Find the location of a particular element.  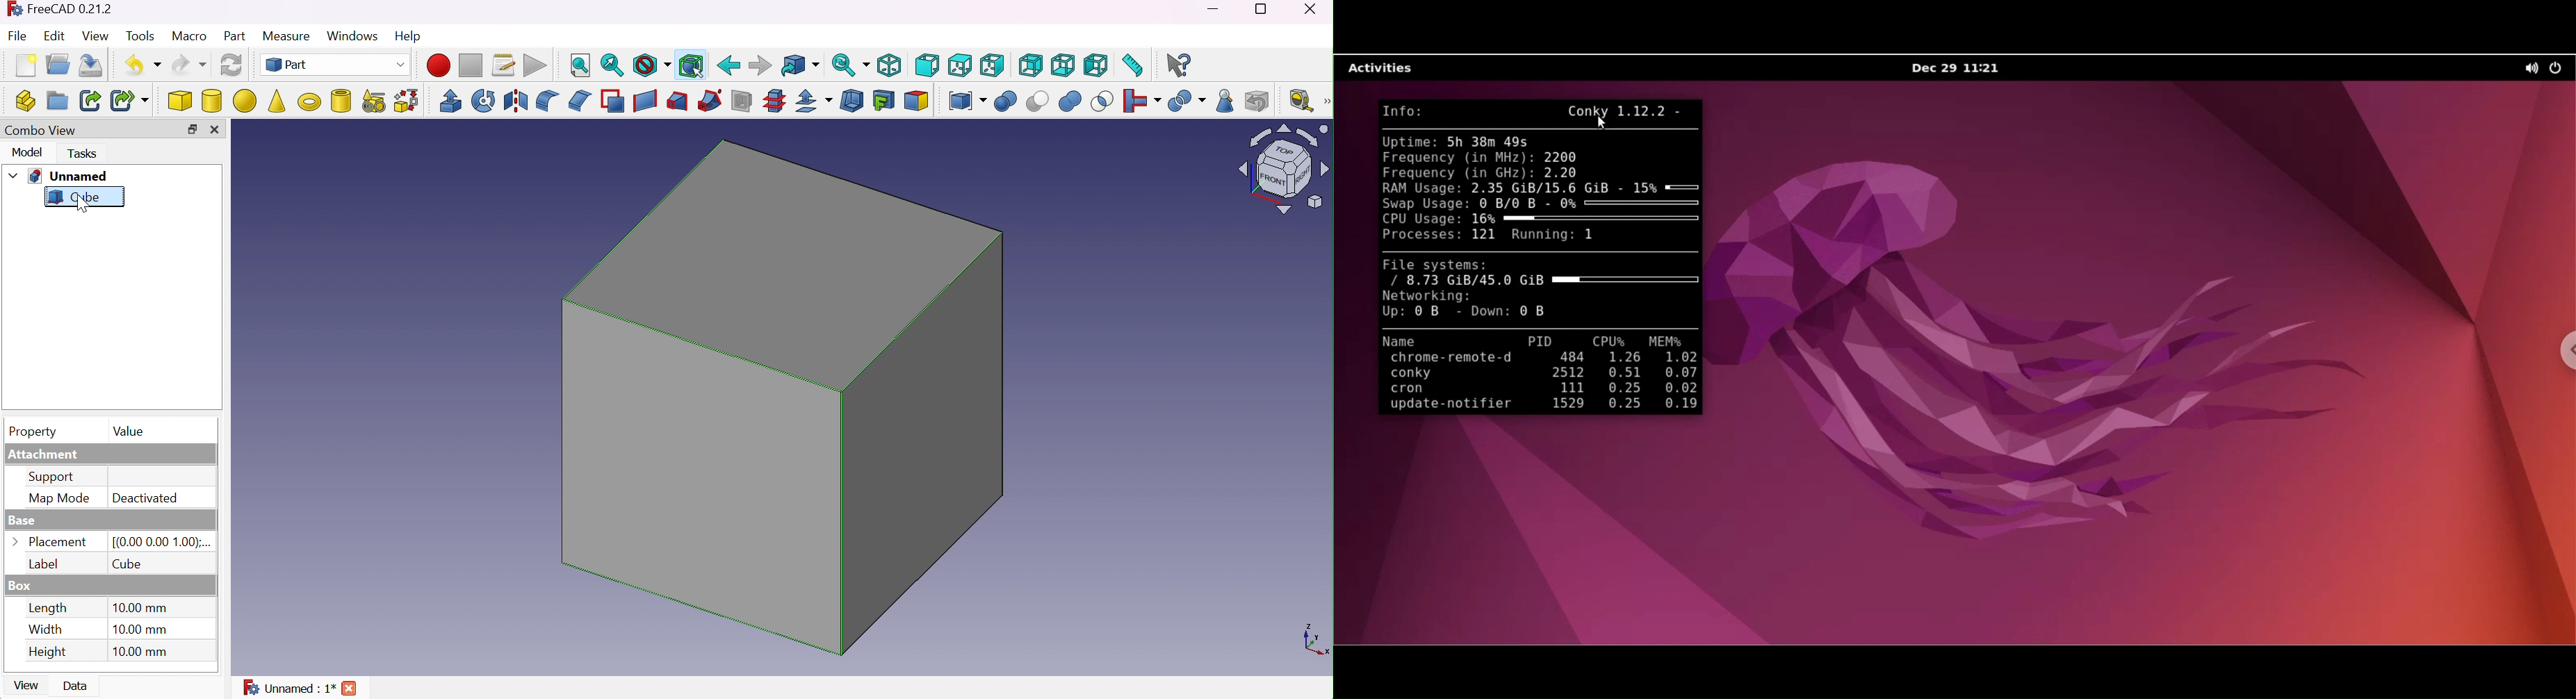

Base is located at coordinates (20, 521).